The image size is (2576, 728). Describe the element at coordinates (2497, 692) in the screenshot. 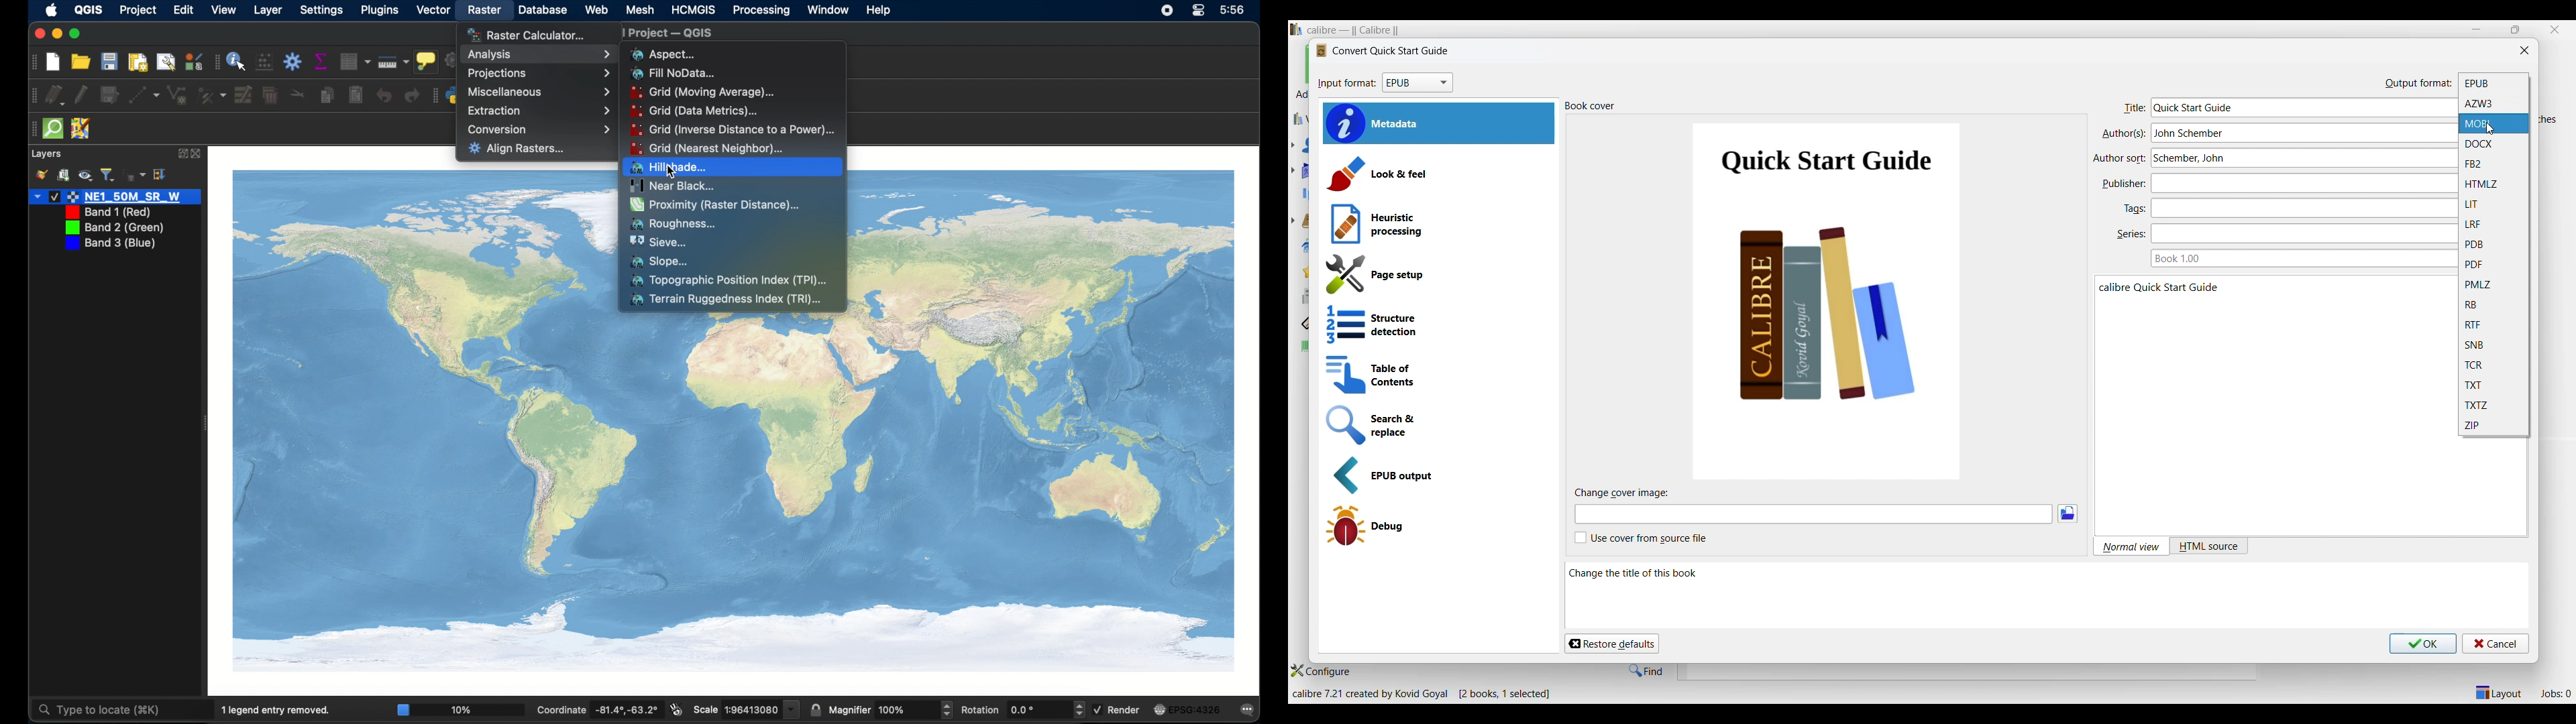

I see `Show/Hide parts of layout` at that location.